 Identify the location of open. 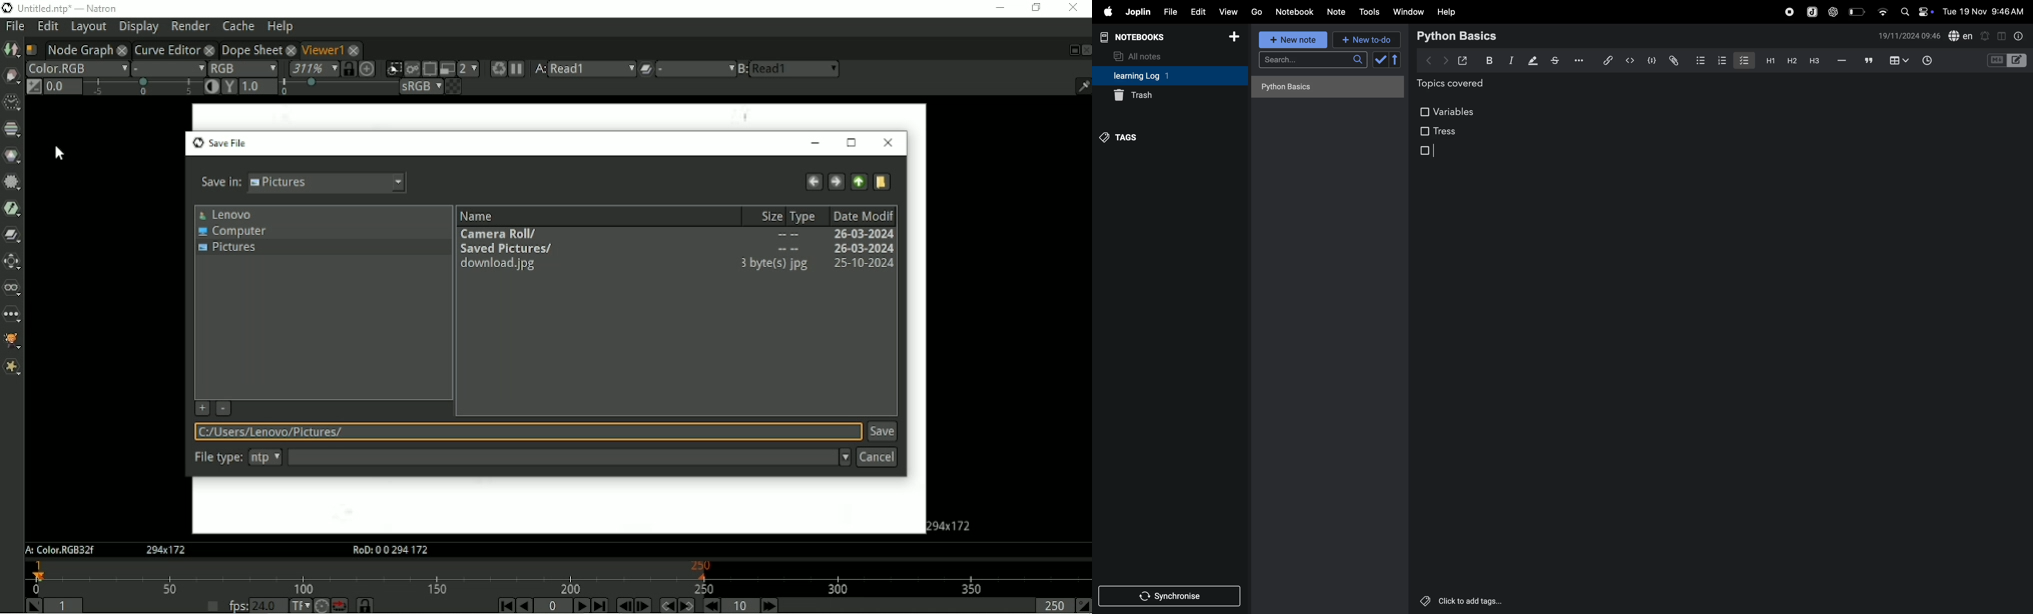
(1463, 60).